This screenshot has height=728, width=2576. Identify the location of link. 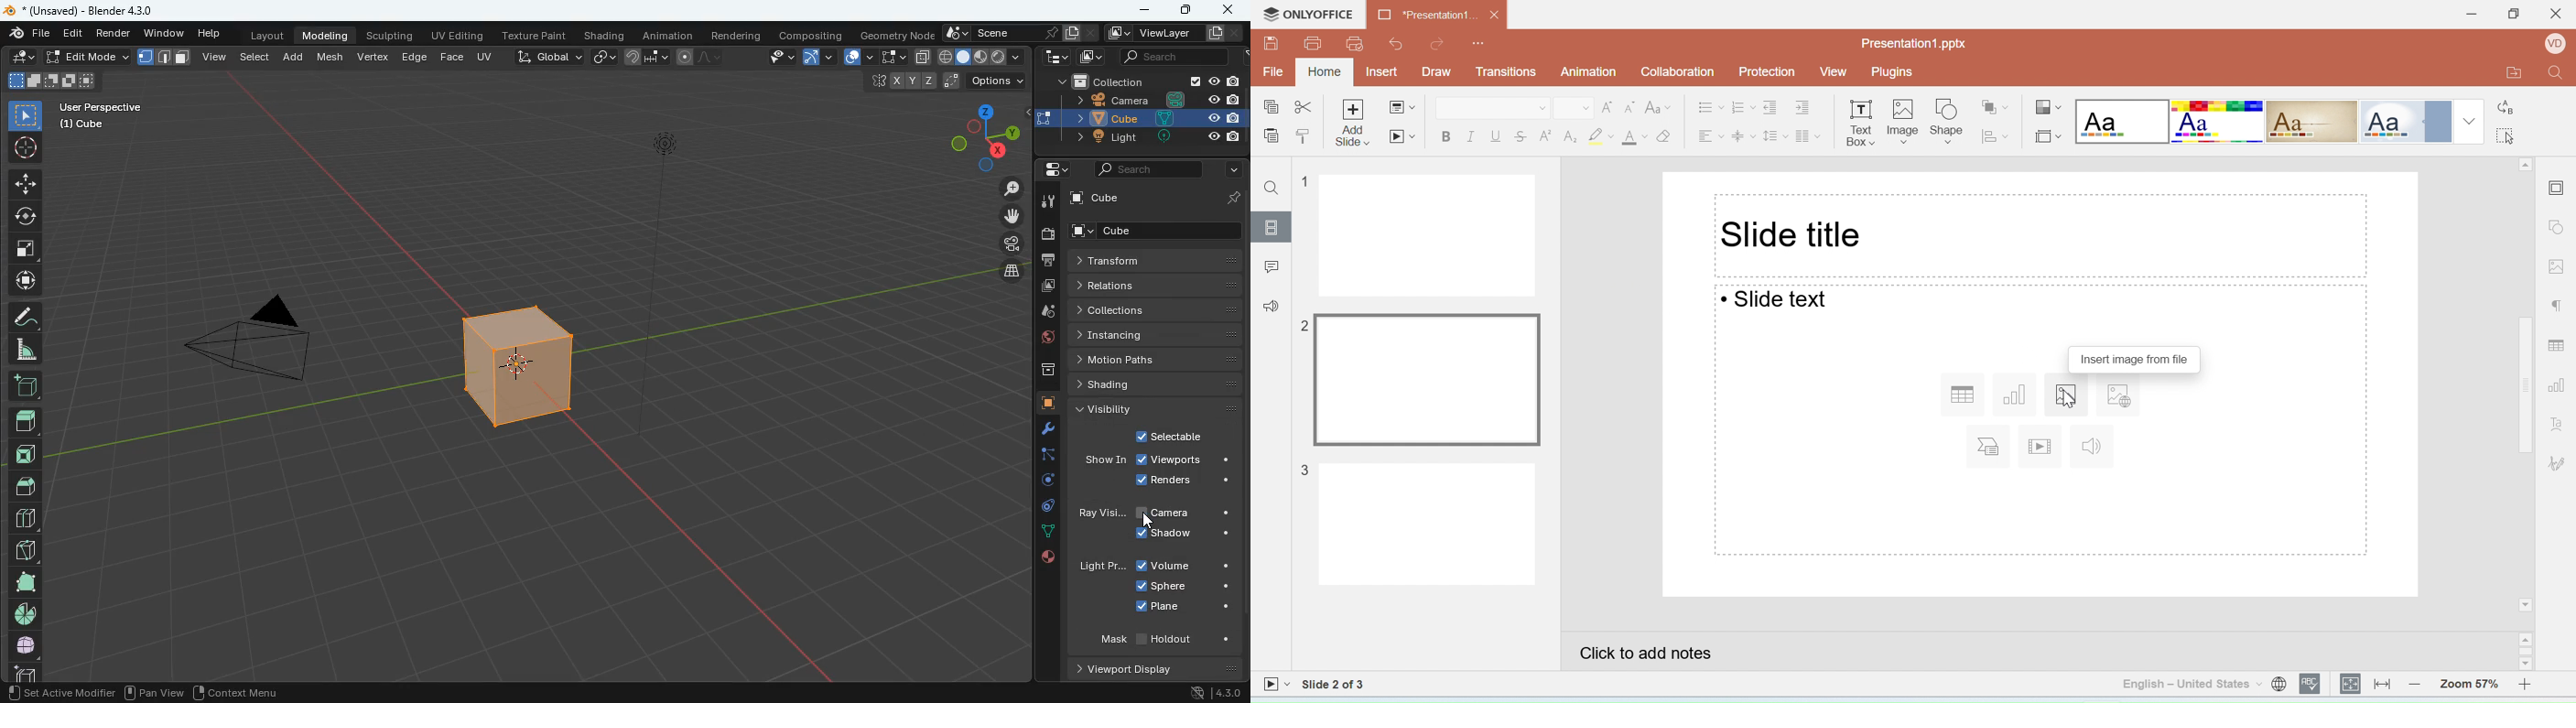
(602, 58).